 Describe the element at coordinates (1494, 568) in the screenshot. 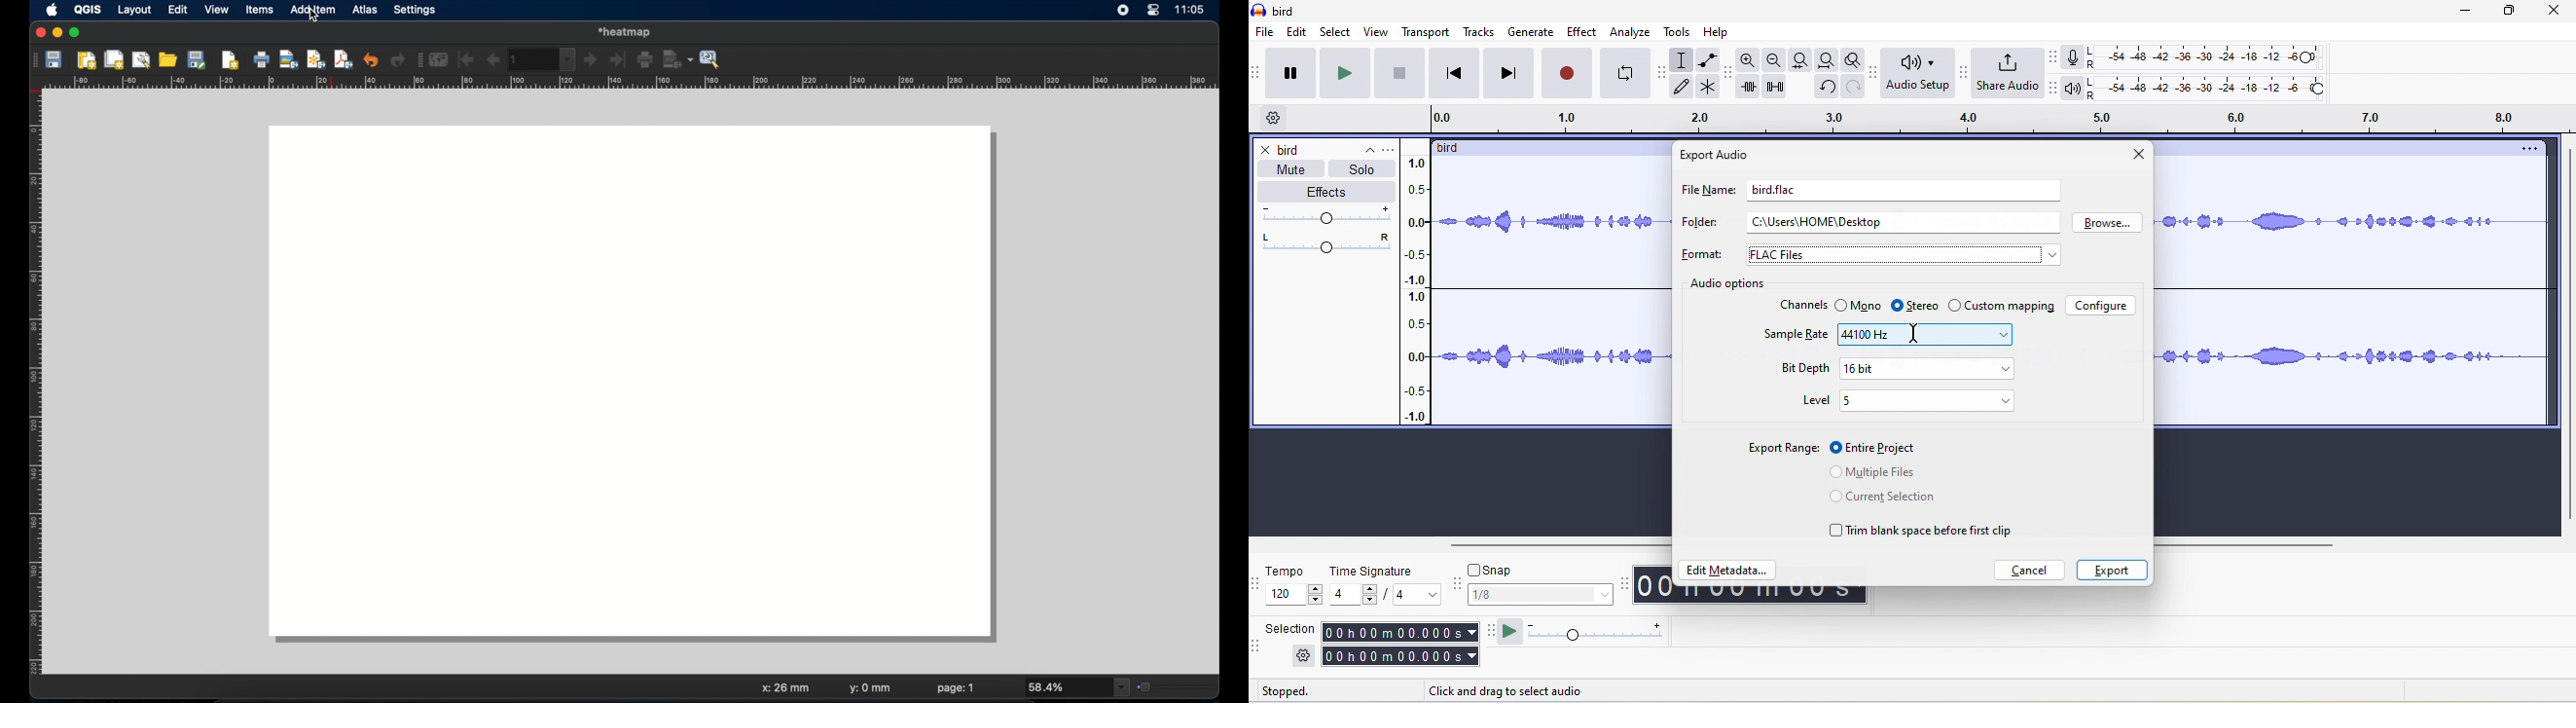

I see `toggle snap` at that location.